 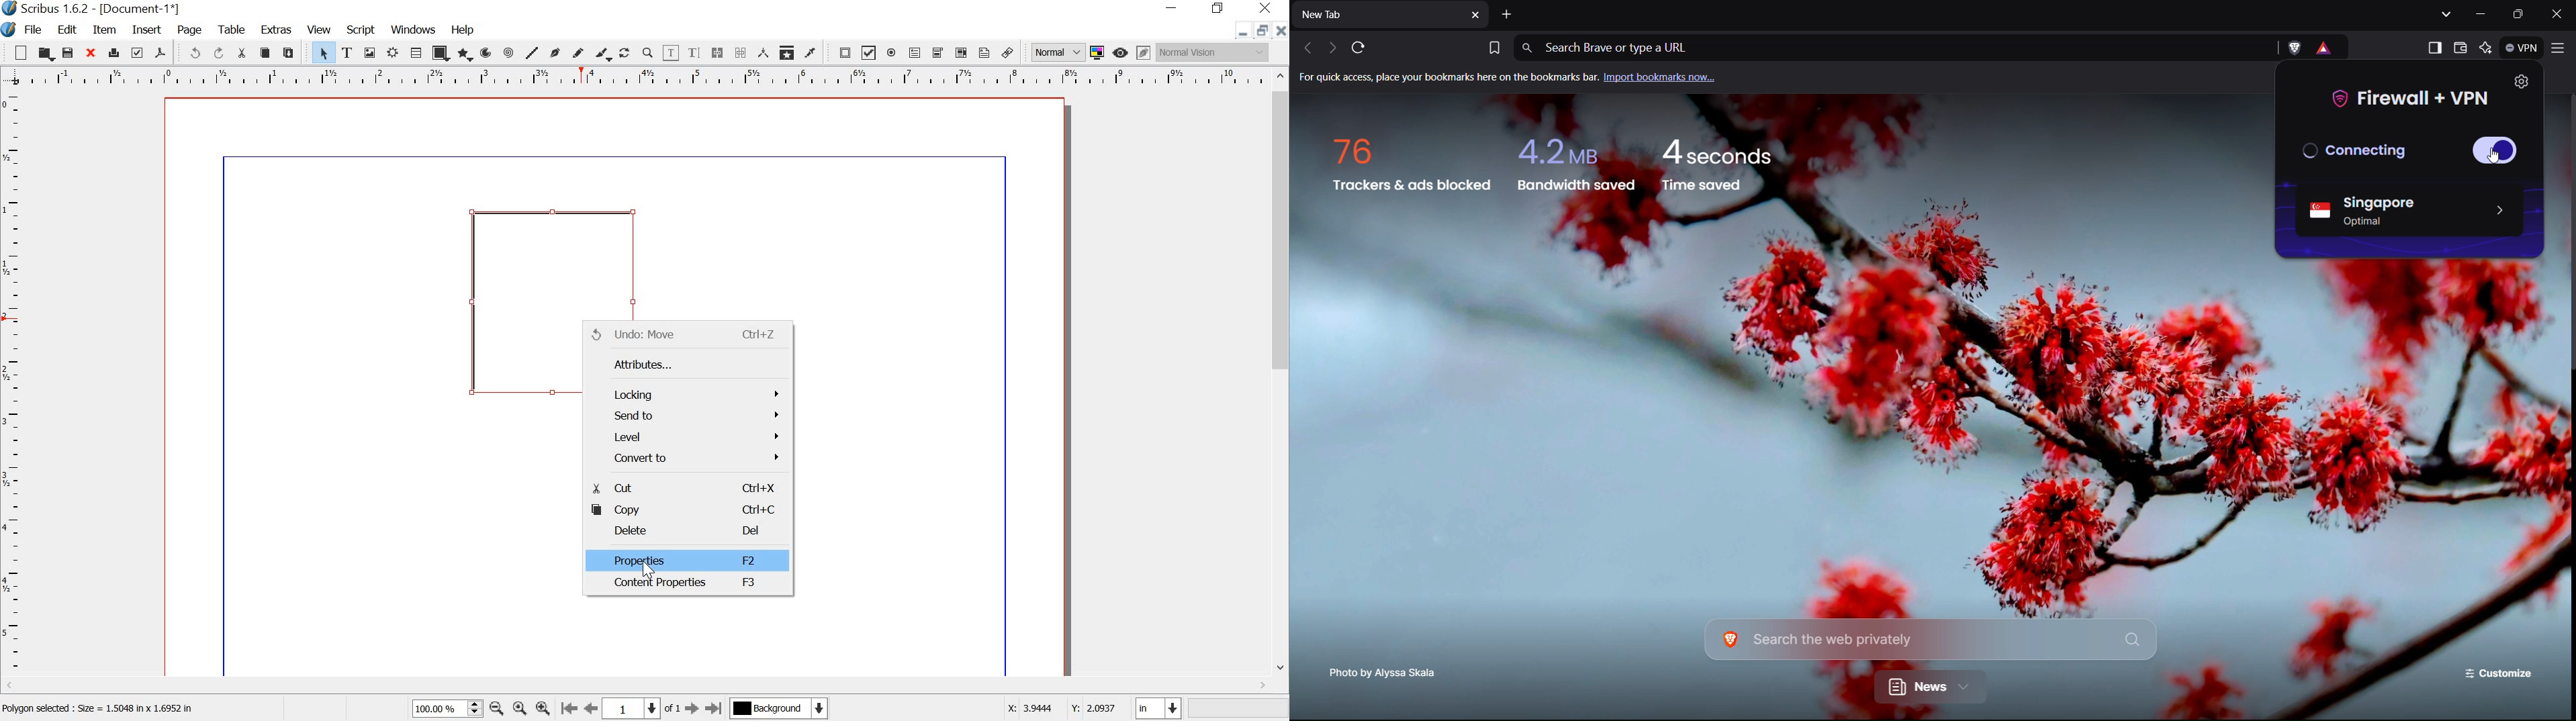 I want to click on attributes, so click(x=688, y=365).